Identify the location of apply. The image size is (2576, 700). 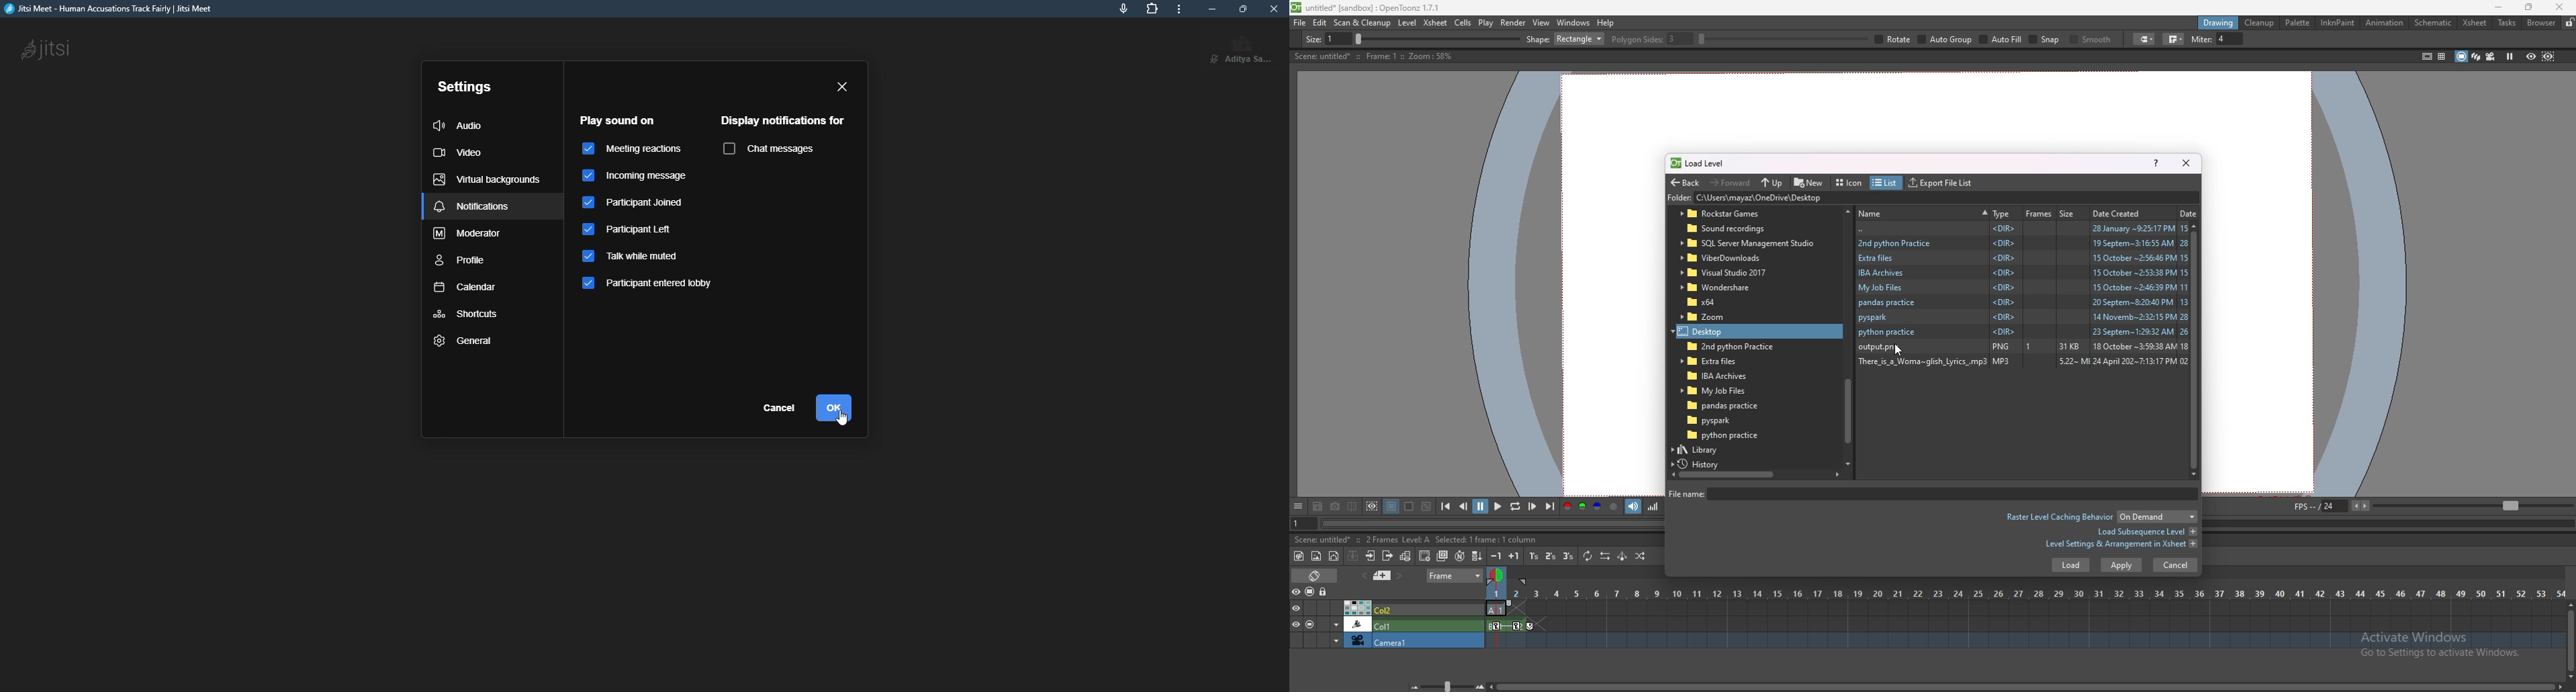
(2122, 565).